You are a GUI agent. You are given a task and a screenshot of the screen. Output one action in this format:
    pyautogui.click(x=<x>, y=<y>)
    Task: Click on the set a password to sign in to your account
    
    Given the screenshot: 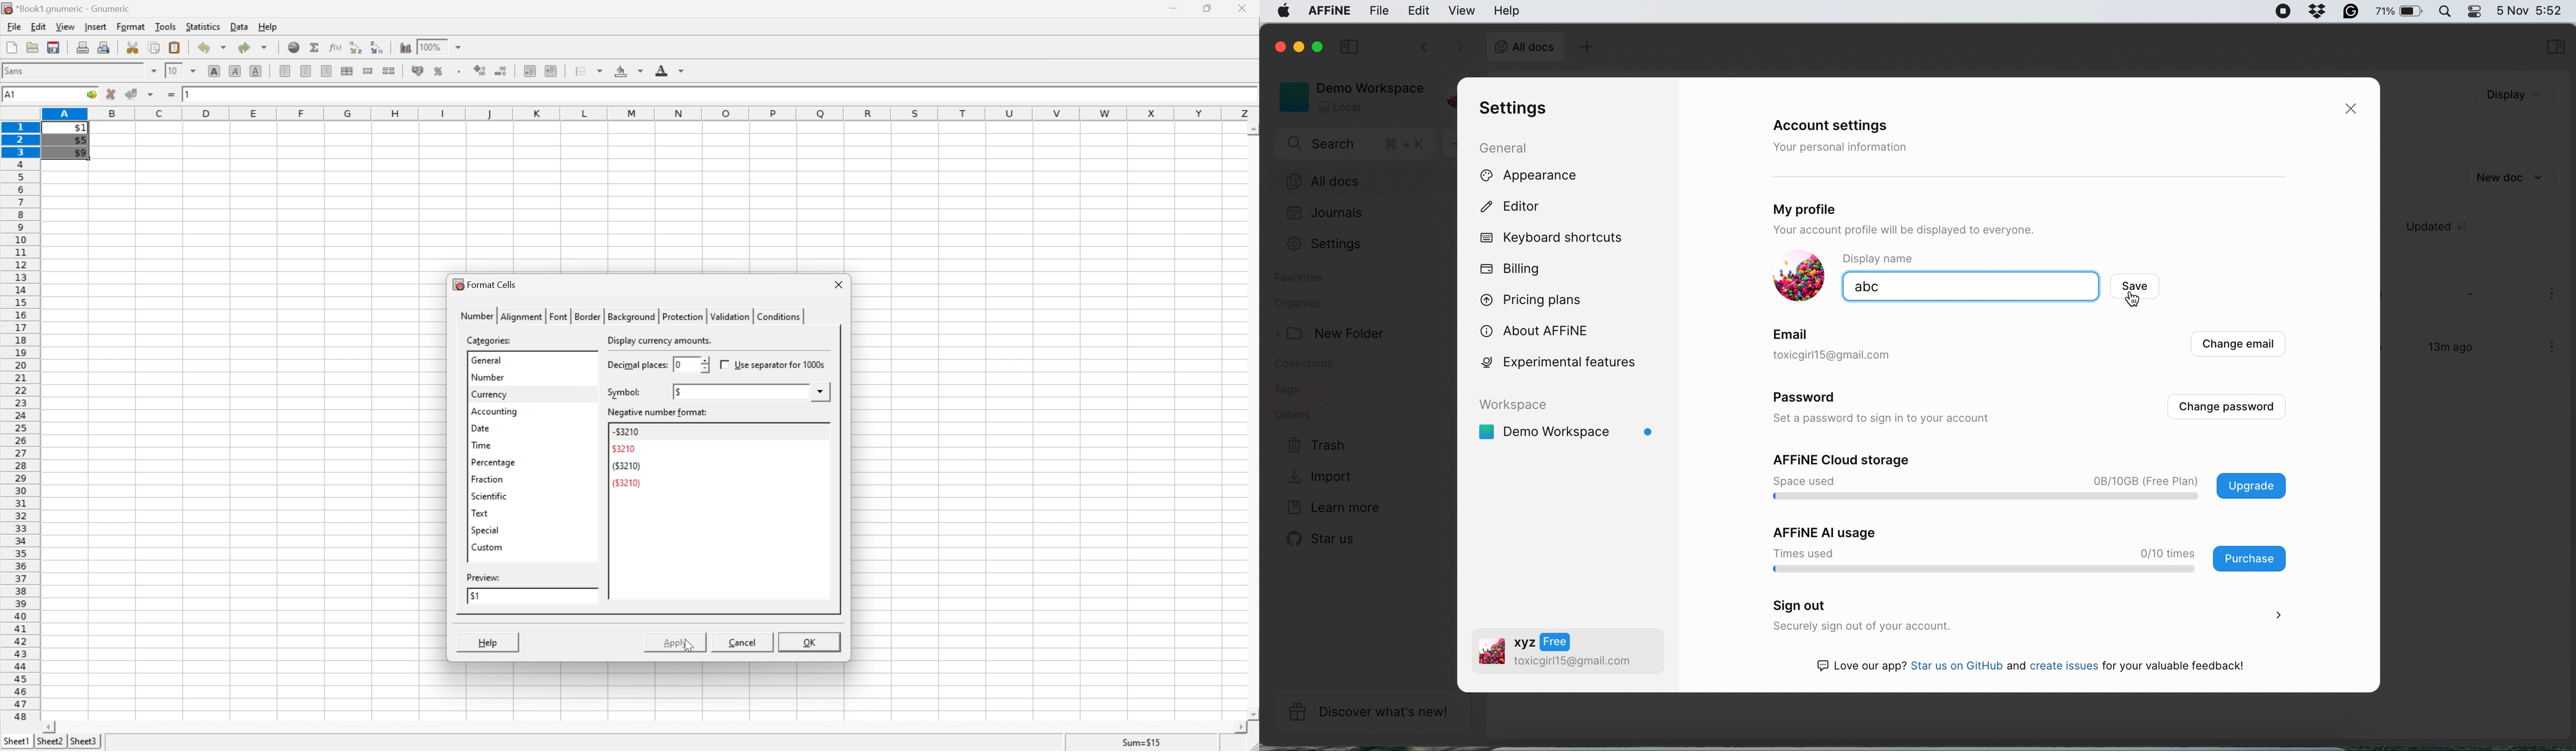 What is the action you would take?
    pyautogui.click(x=1888, y=419)
    